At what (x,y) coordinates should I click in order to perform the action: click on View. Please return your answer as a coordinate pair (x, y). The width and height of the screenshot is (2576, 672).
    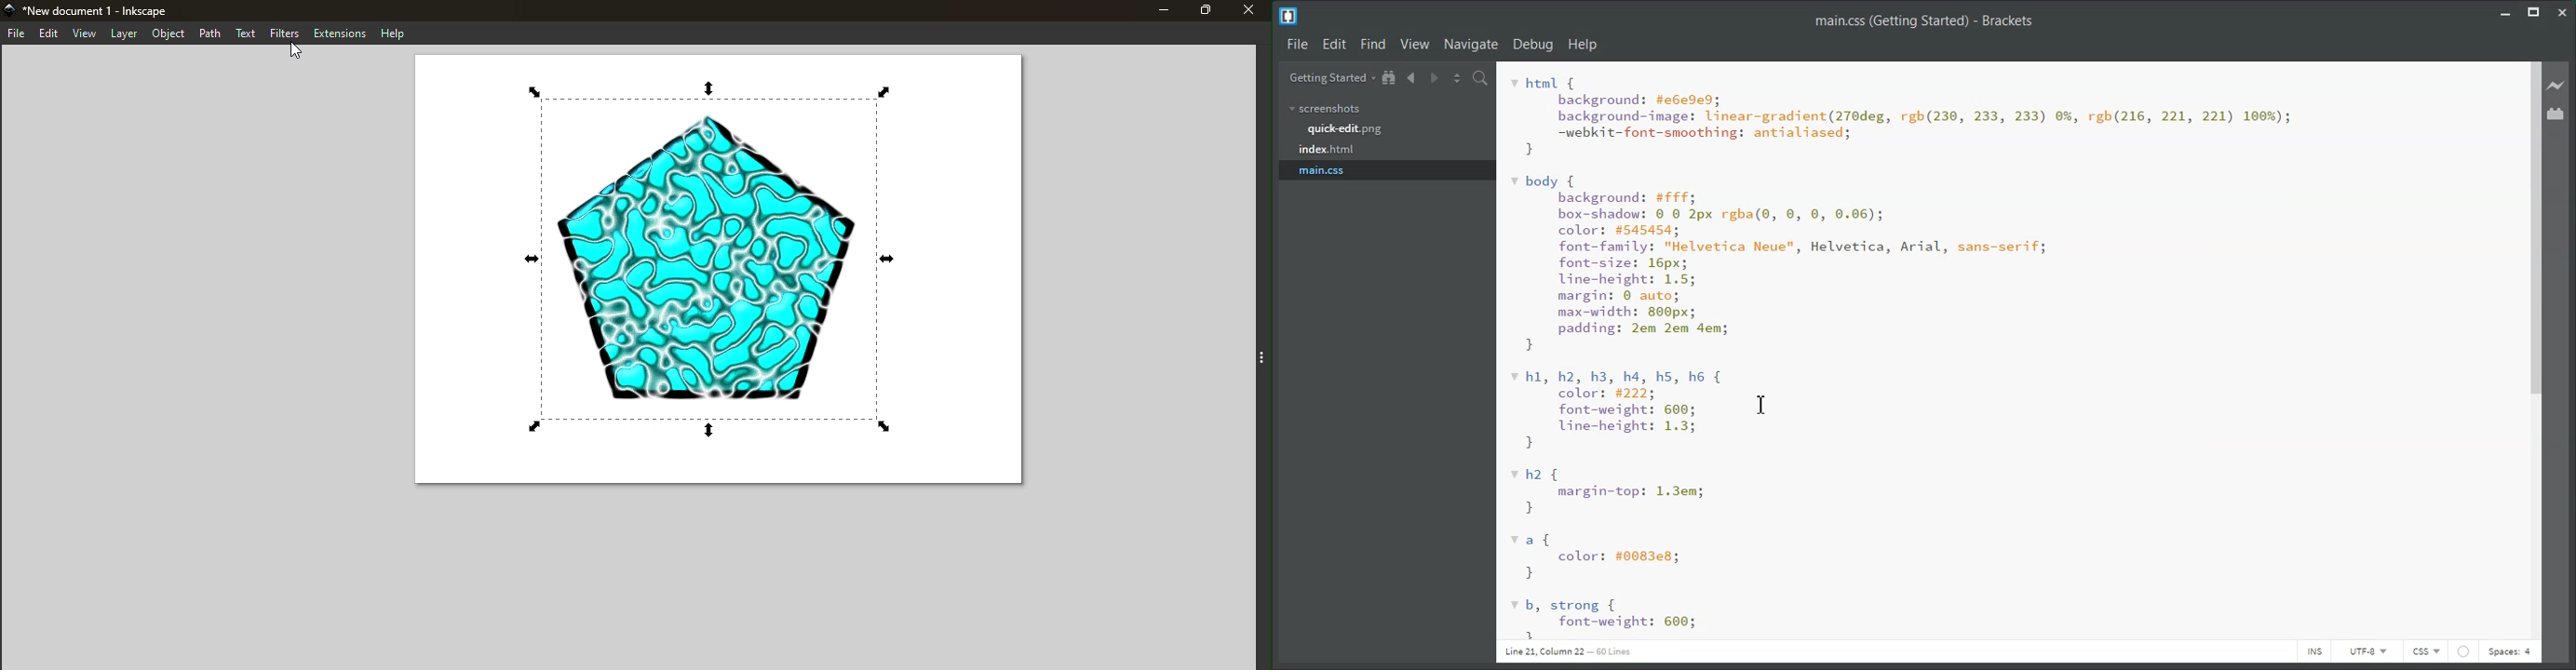
    Looking at the image, I should click on (1418, 44).